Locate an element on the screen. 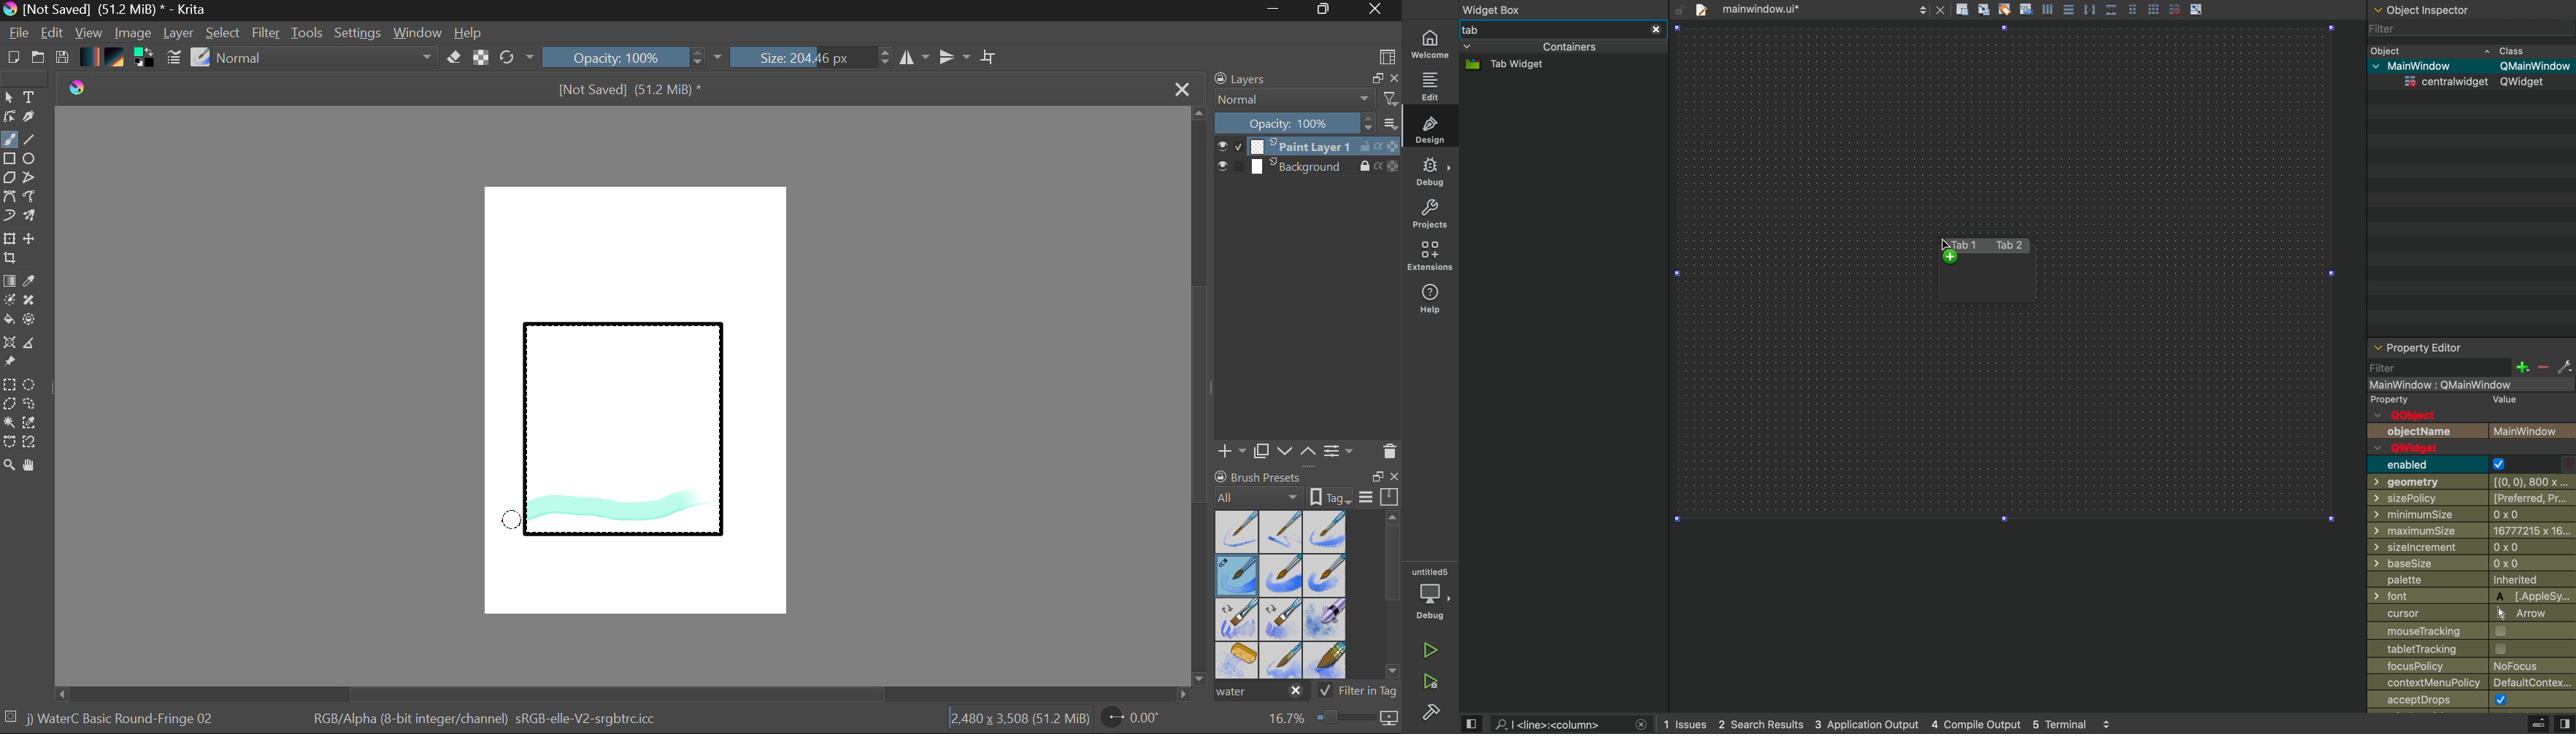 The height and width of the screenshot is (756, 2576). logs is located at coordinates (1889, 724).